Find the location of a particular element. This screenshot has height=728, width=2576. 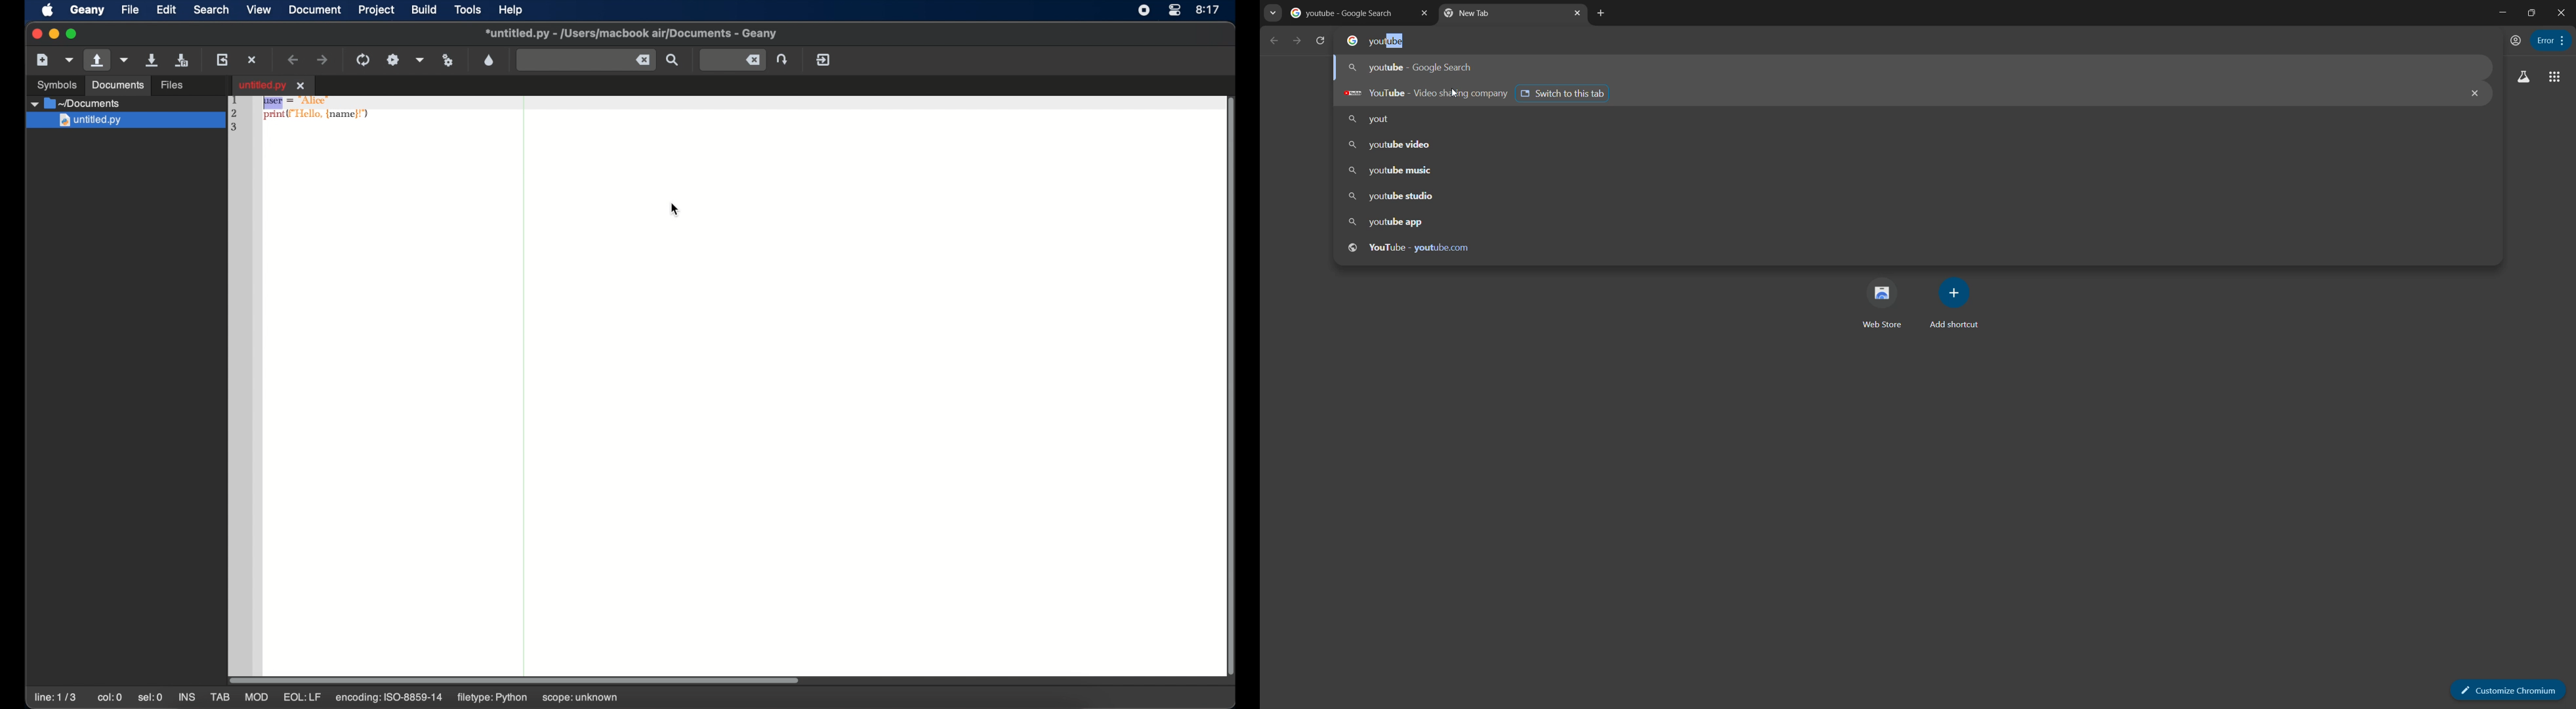

customize chromium is located at coordinates (2559, 40).